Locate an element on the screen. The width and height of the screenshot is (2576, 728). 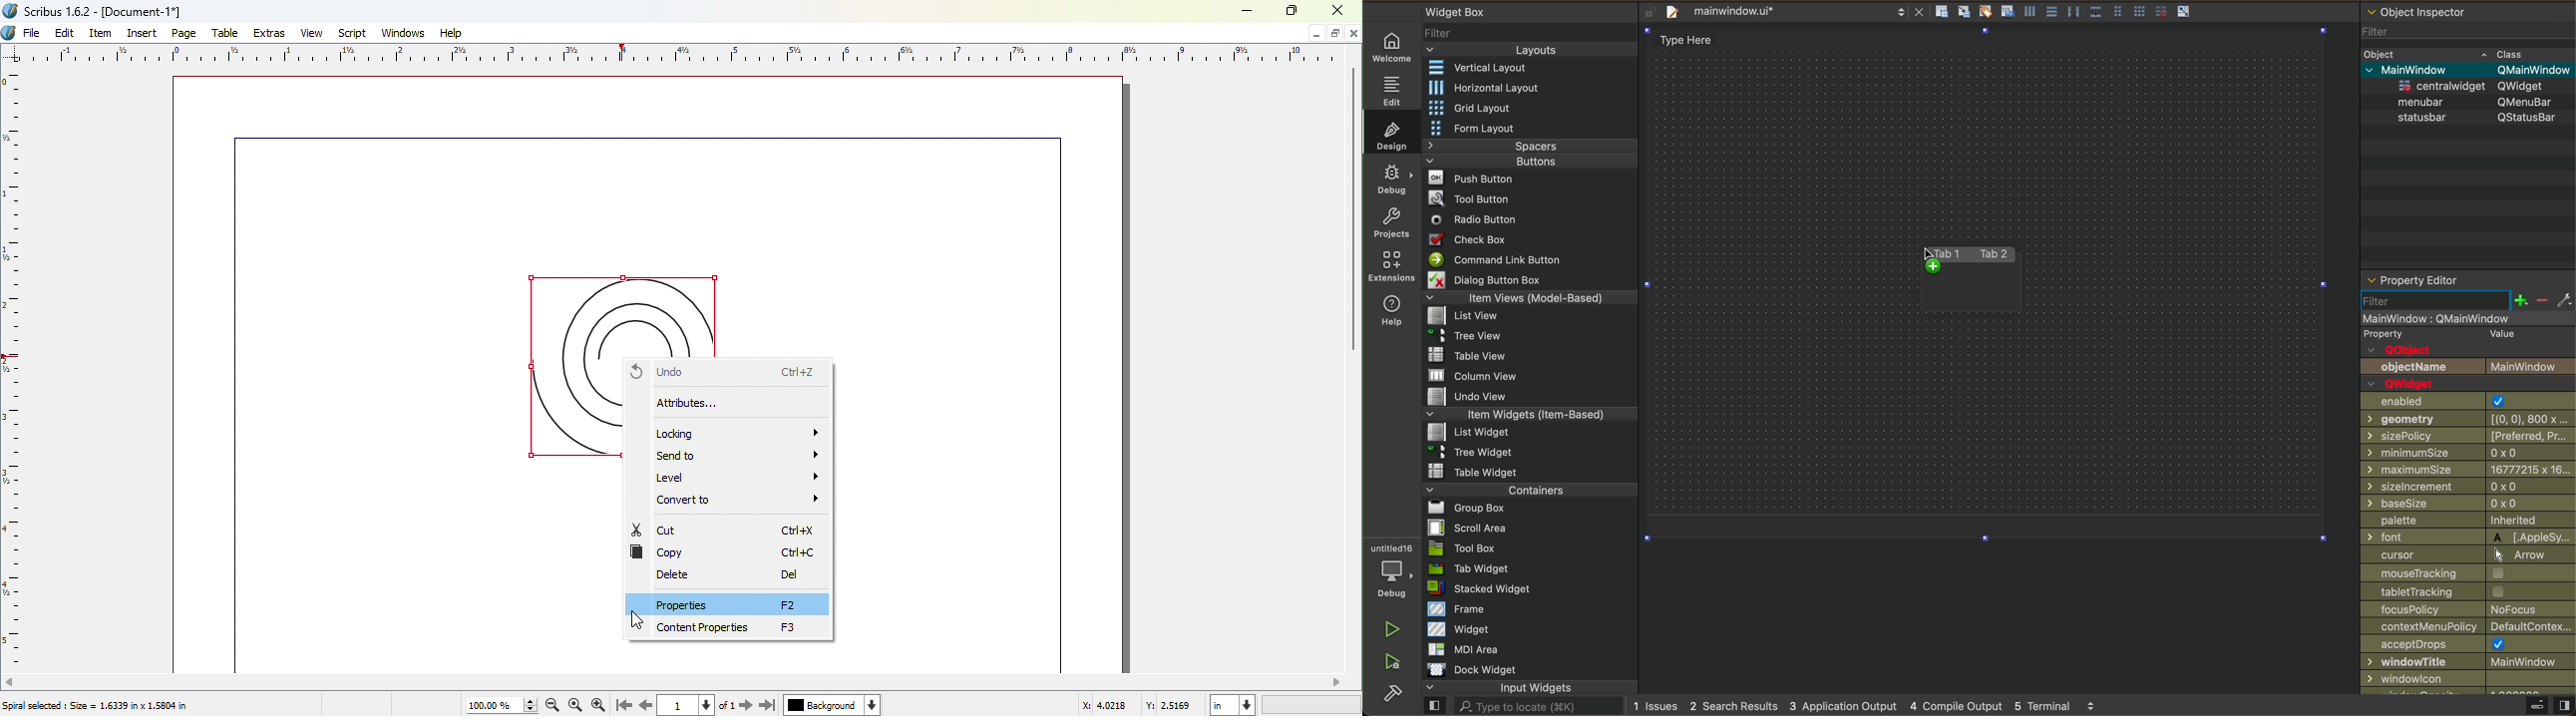
property editor is located at coordinates (2458, 278).